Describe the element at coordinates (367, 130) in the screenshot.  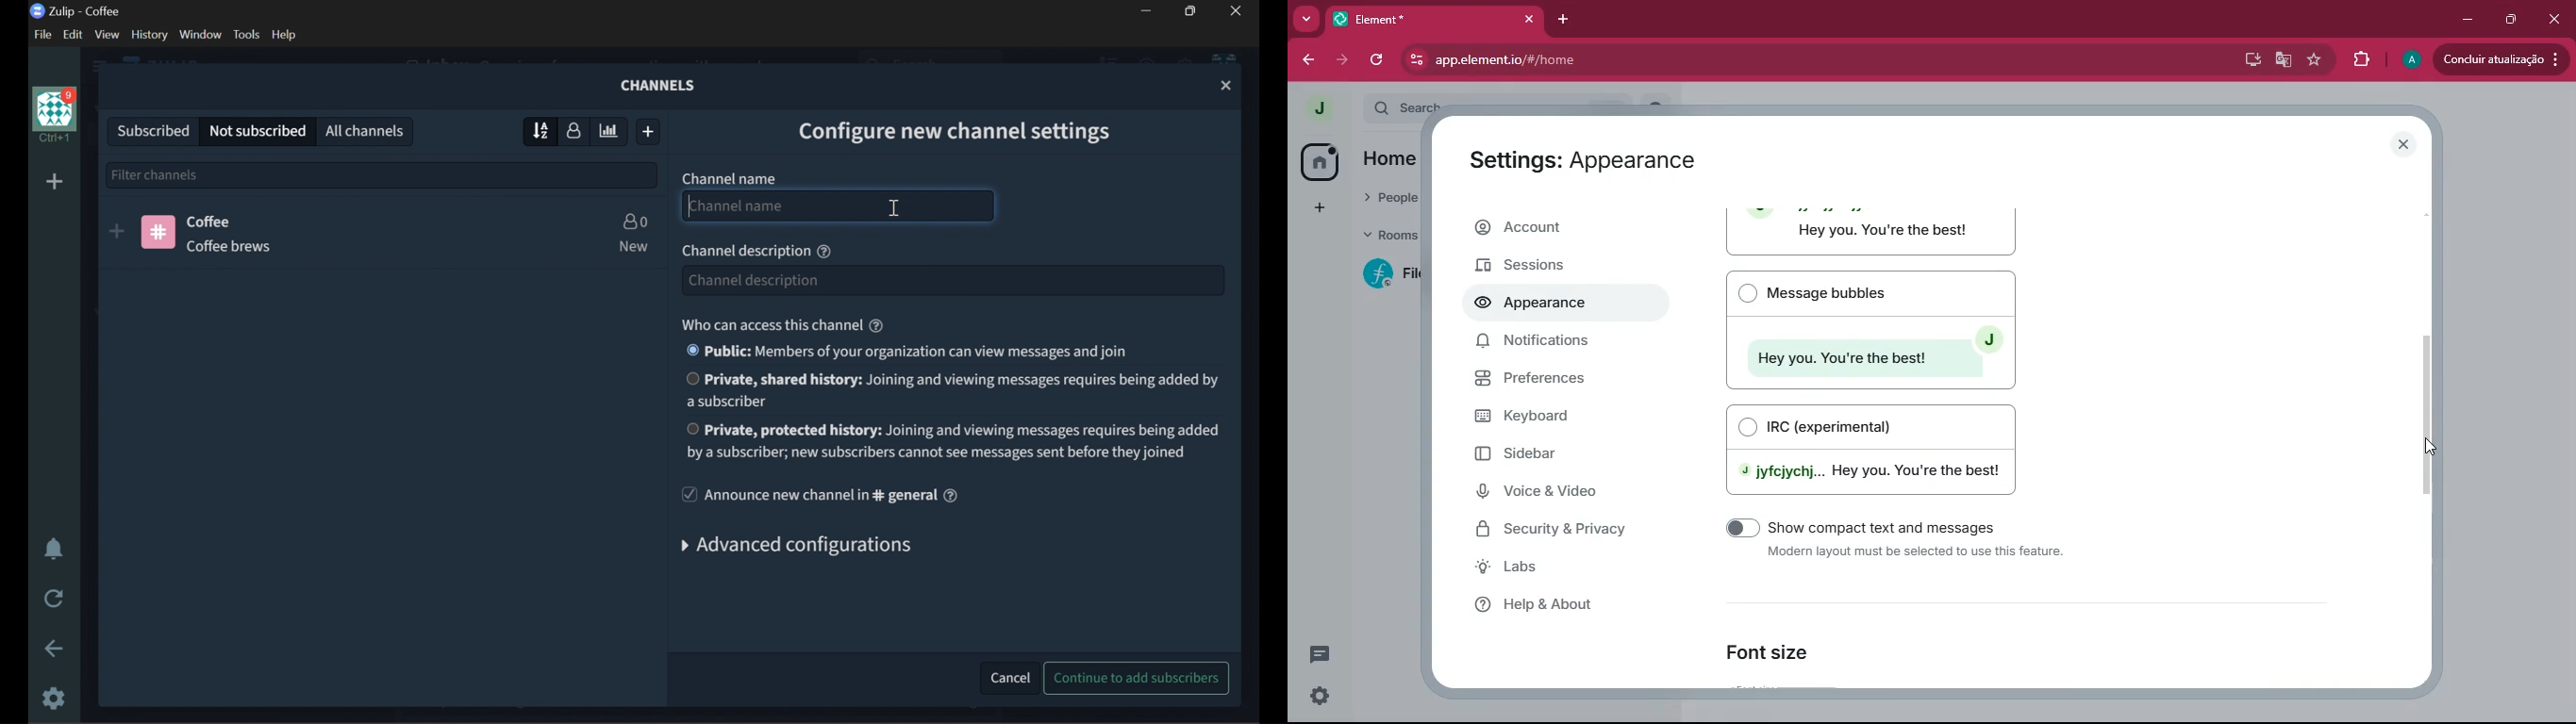
I see `ALL CHANNELS` at that location.